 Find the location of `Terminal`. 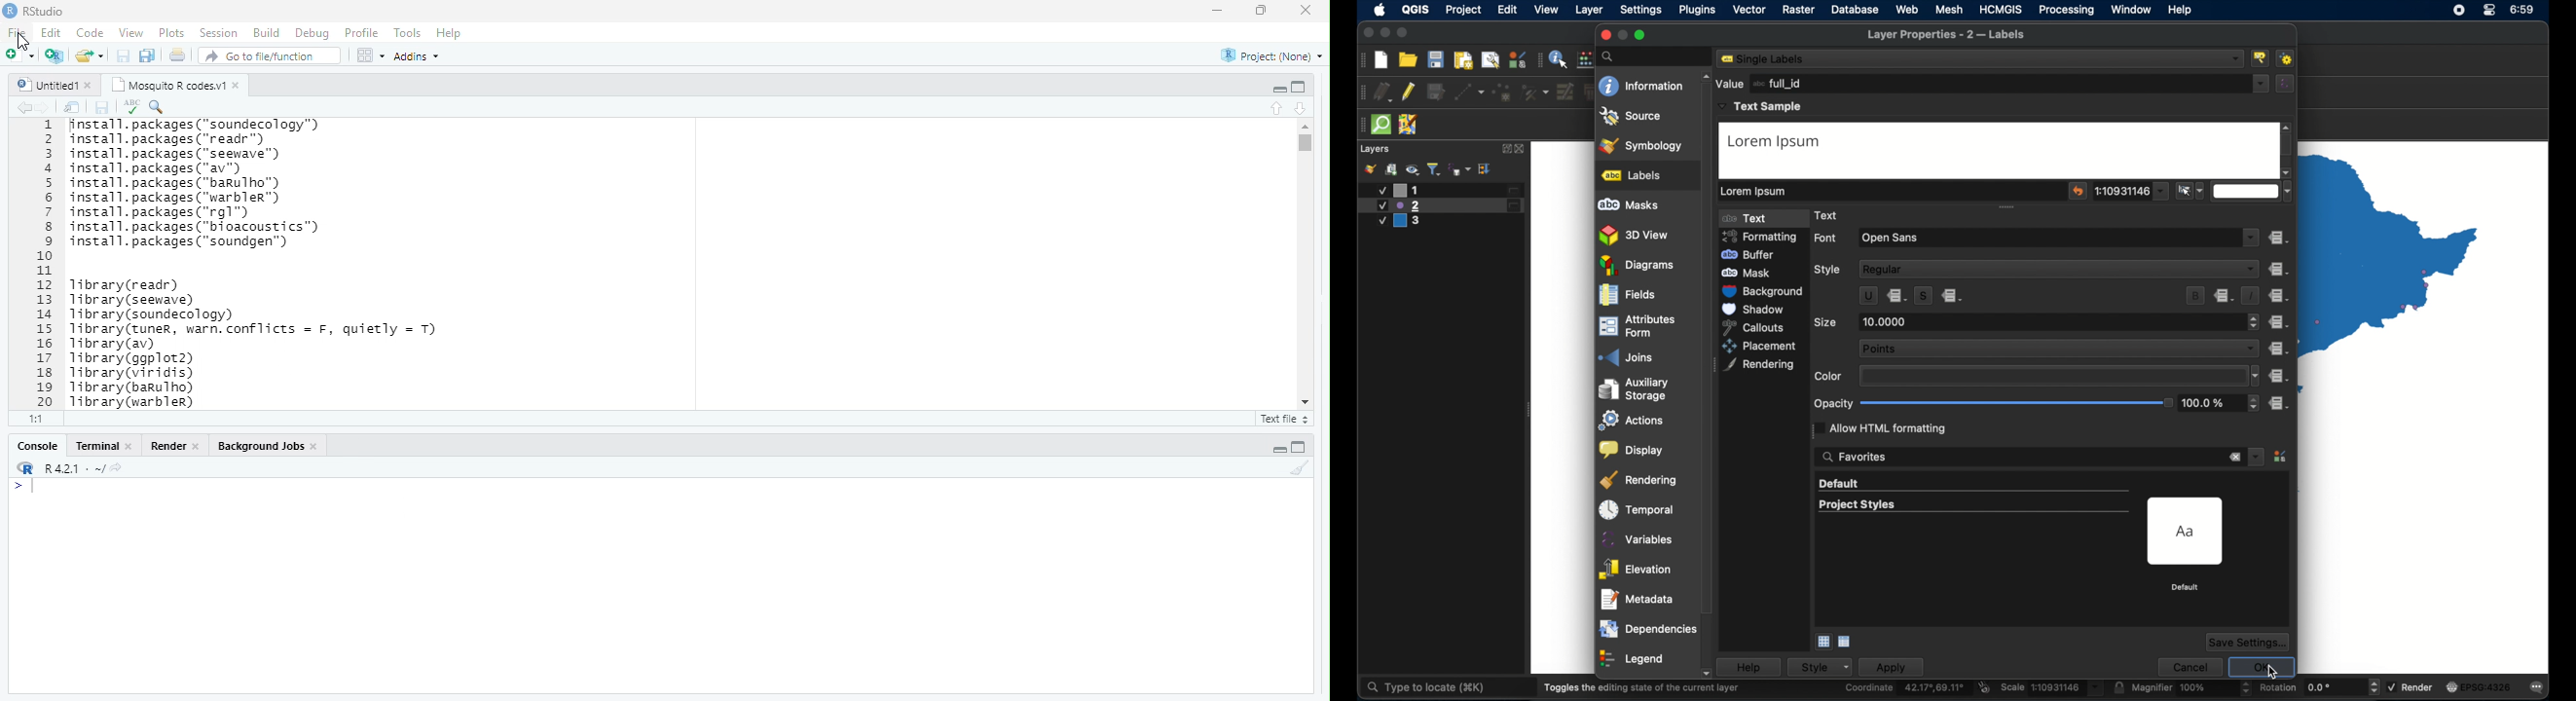

Terminal is located at coordinates (97, 446).